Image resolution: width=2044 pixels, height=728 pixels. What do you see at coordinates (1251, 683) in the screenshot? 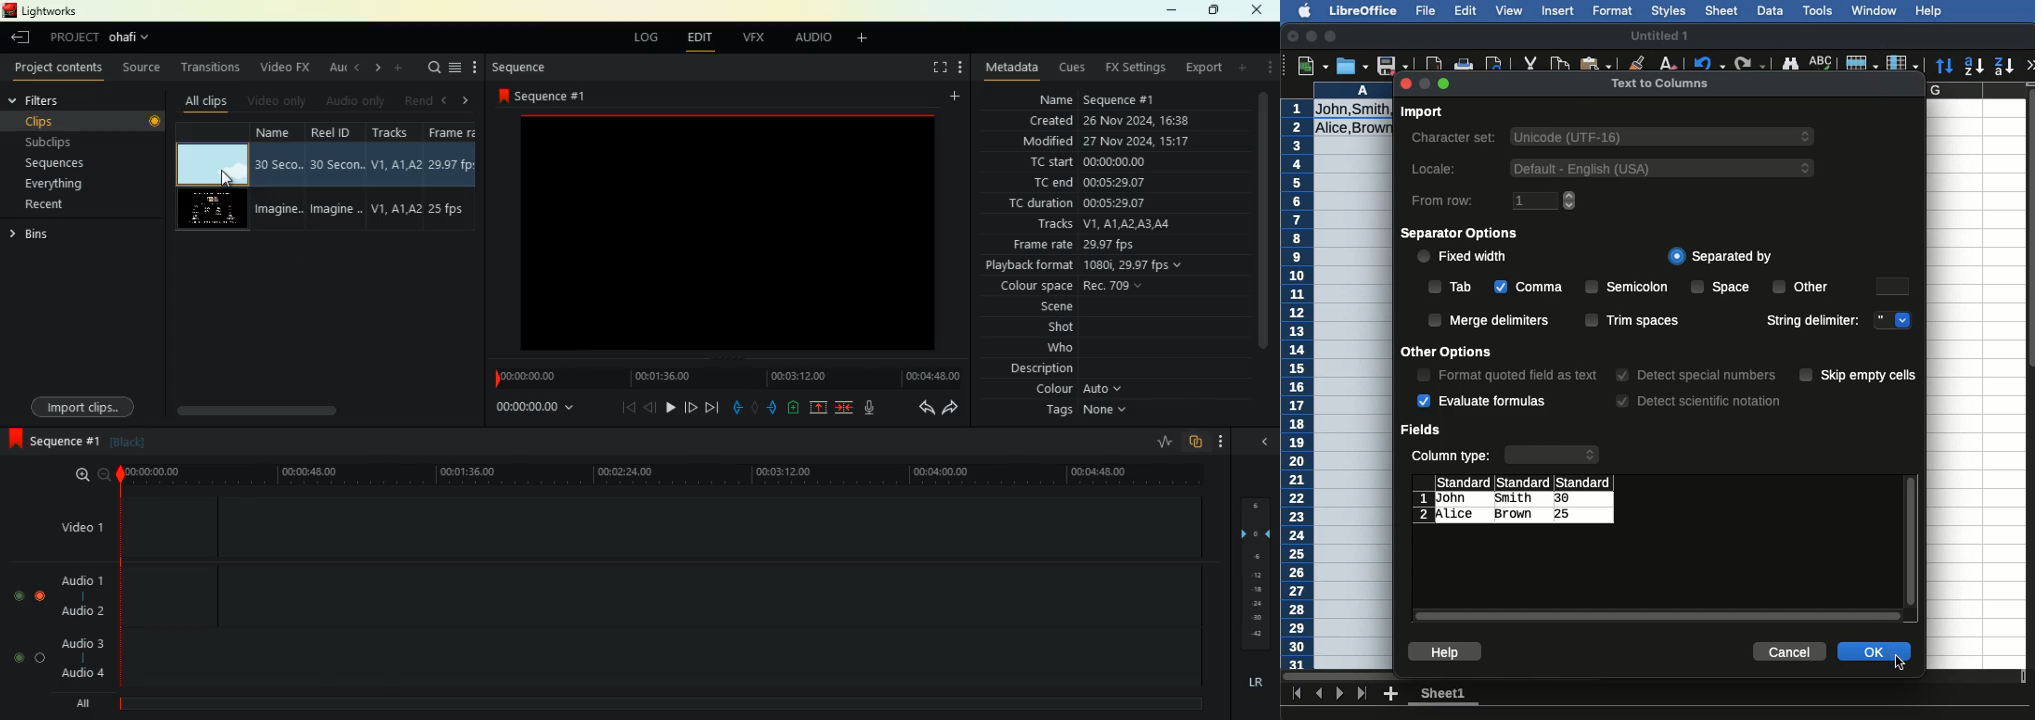
I see `lr` at bounding box center [1251, 683].